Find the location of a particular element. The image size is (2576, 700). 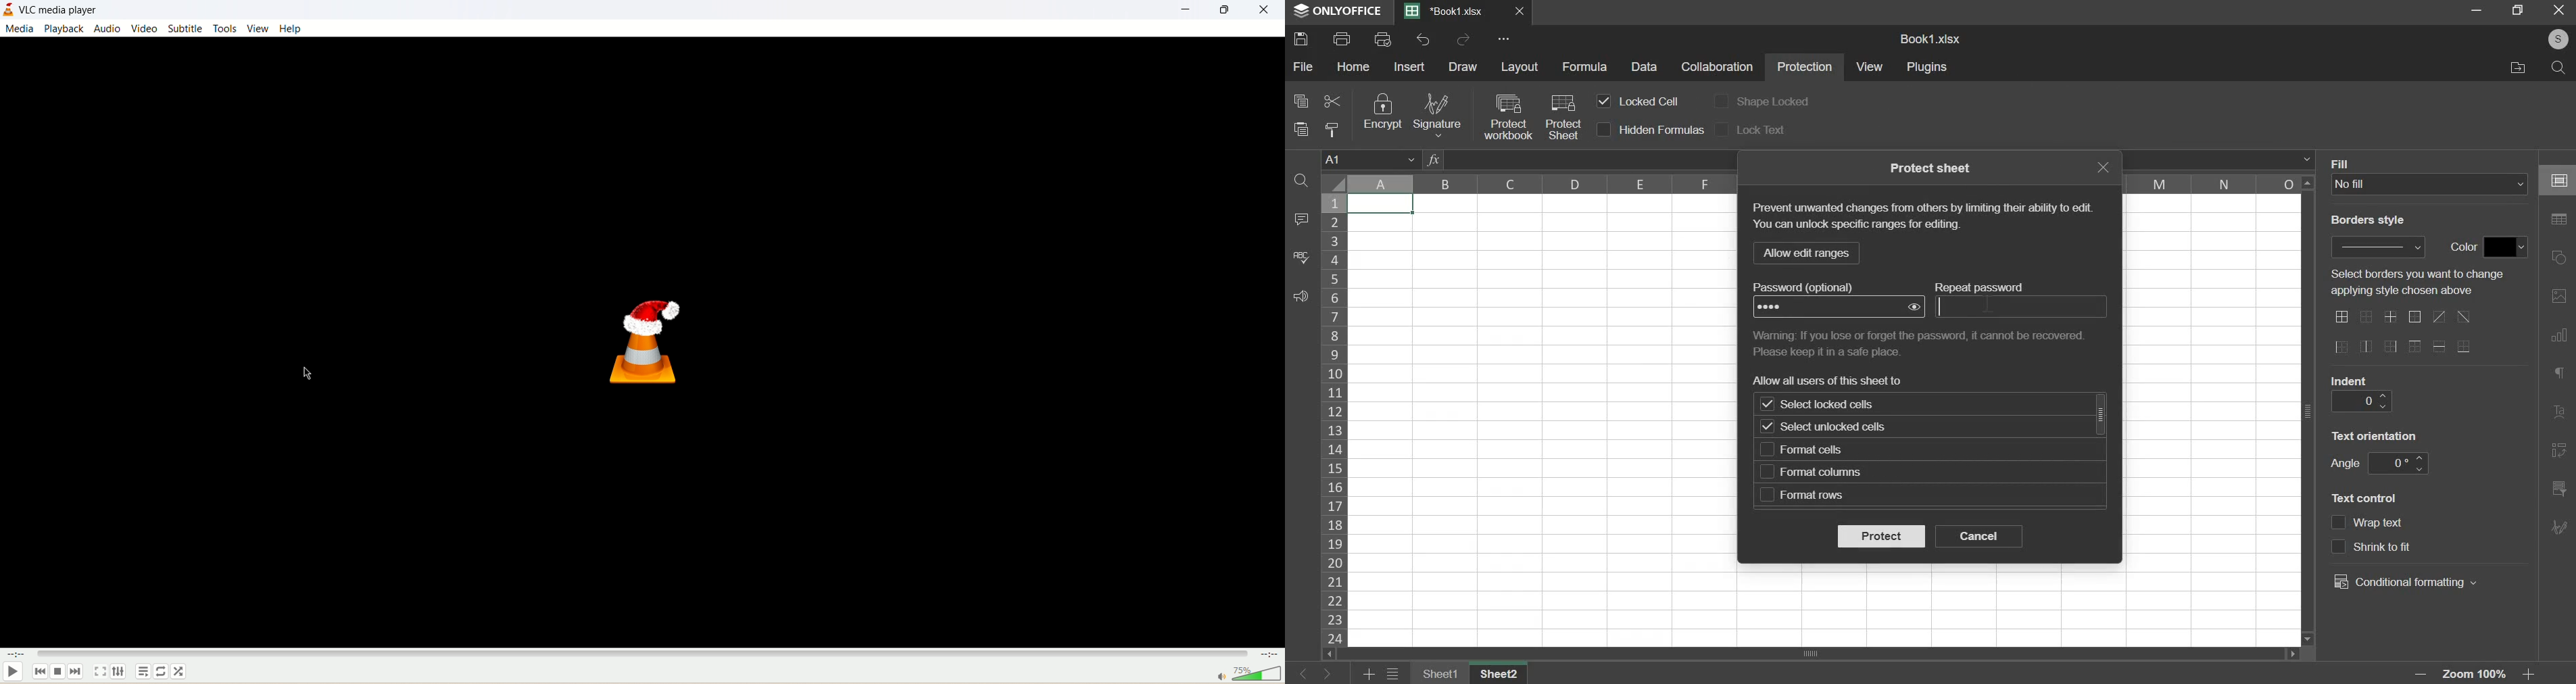

Book1.xlsx is located at coordinates (1933, 40).